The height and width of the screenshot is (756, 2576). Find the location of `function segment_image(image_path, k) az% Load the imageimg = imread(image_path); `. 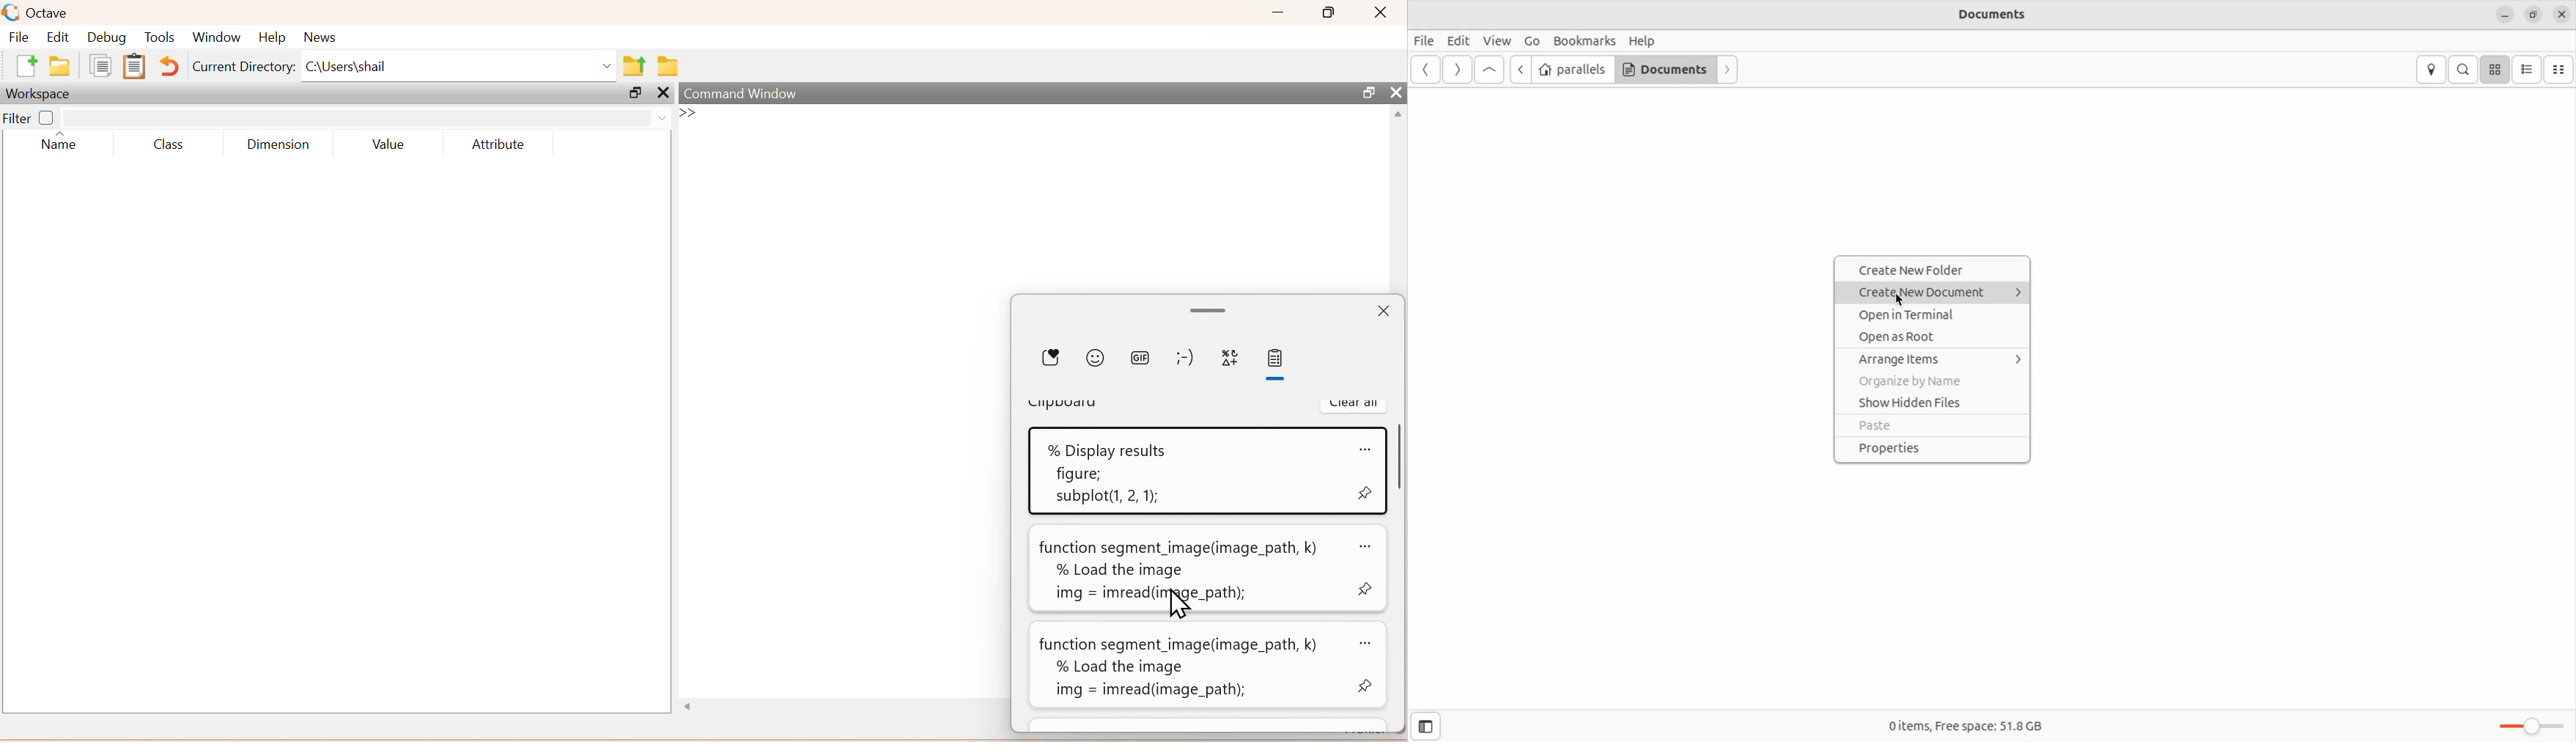

function segment_image(image_path, k) az% Load the imageimg = imread(image_path);  is located at coordinates (1212, 667).